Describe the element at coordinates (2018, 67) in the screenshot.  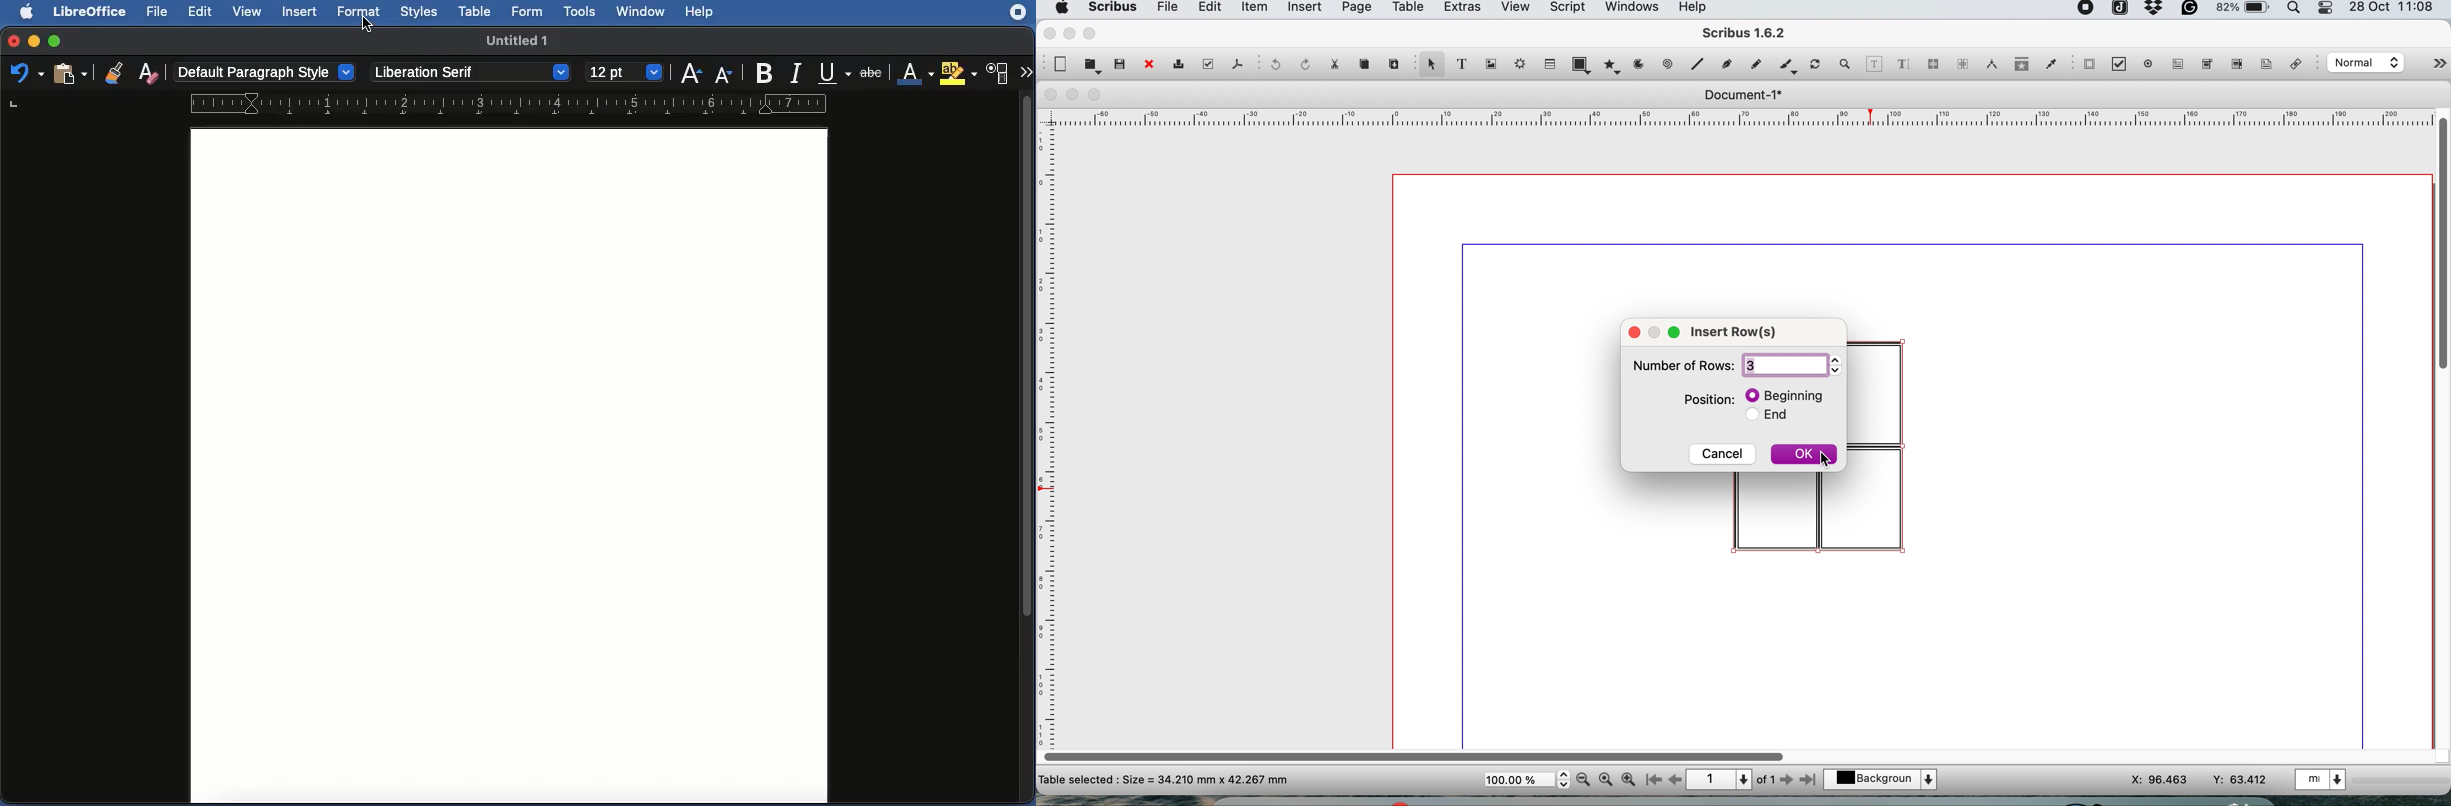
I see `copy item properties` at that location.